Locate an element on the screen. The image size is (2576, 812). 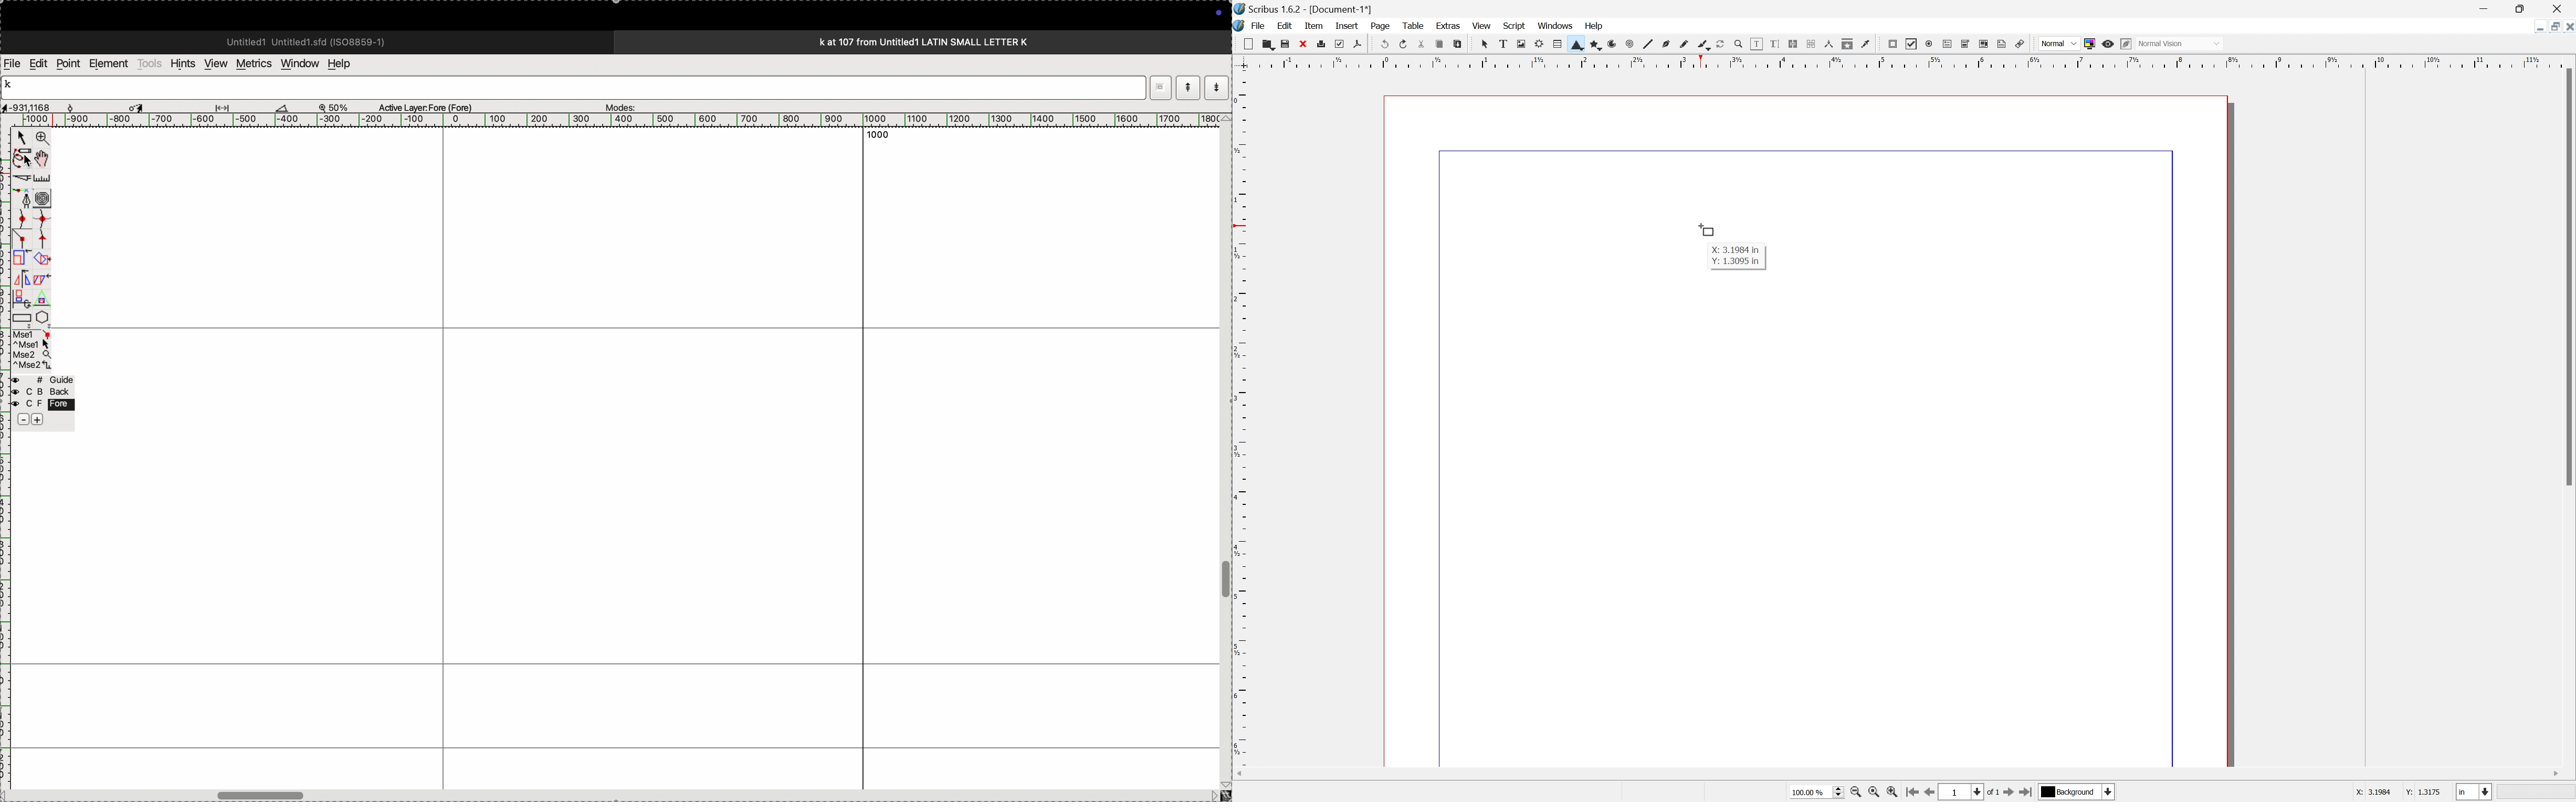
View is located at coordinates (1484, 25).